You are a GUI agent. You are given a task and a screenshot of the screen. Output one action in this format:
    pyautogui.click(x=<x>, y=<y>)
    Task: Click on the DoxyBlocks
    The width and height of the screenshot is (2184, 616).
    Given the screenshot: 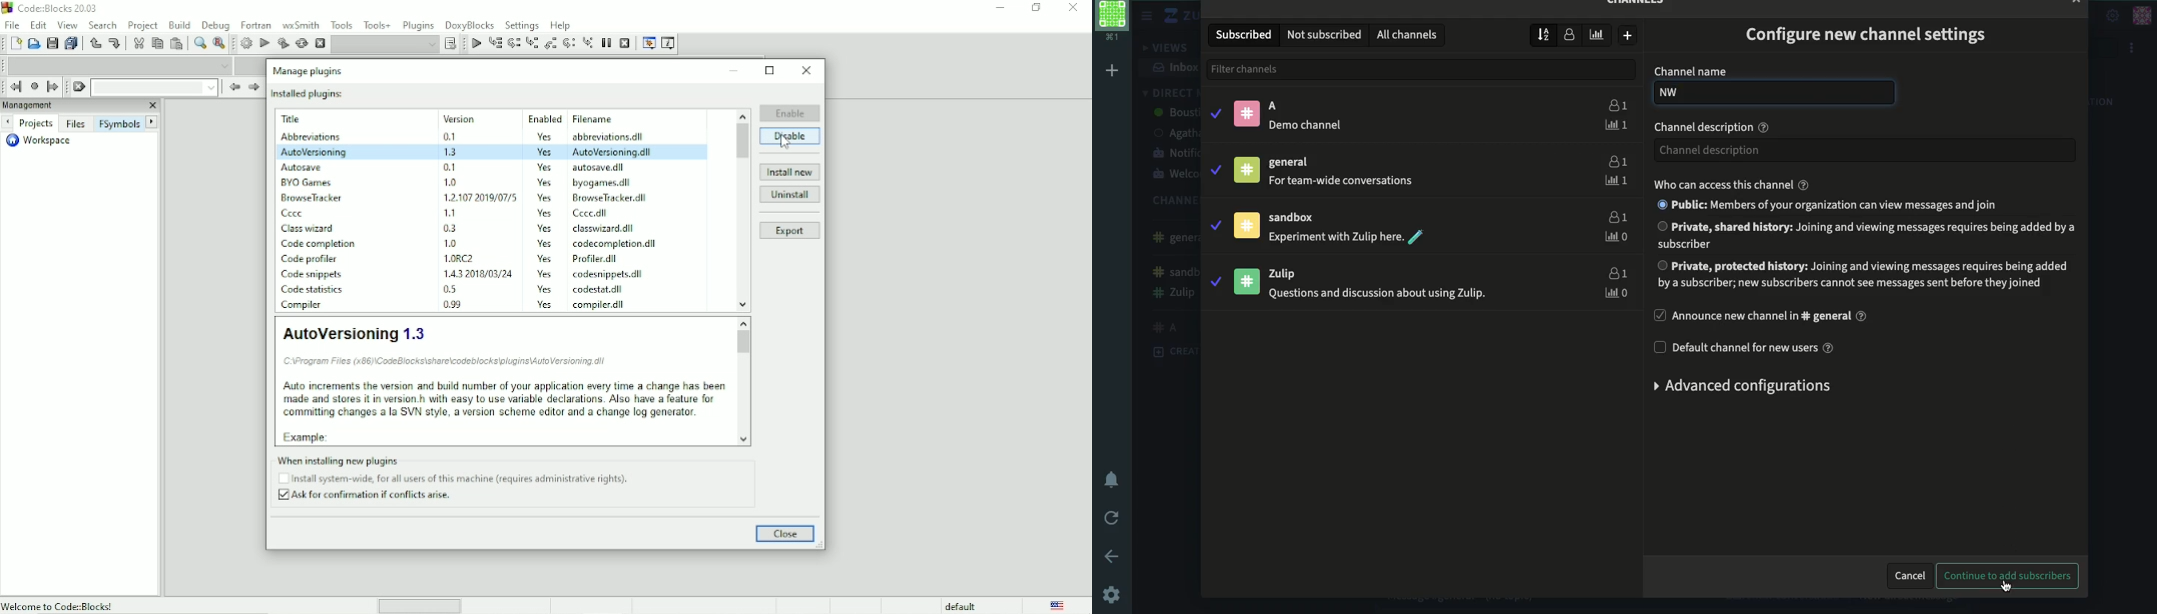 What is the action you would take?
    pyautogui.click(x=470, y=24)
    